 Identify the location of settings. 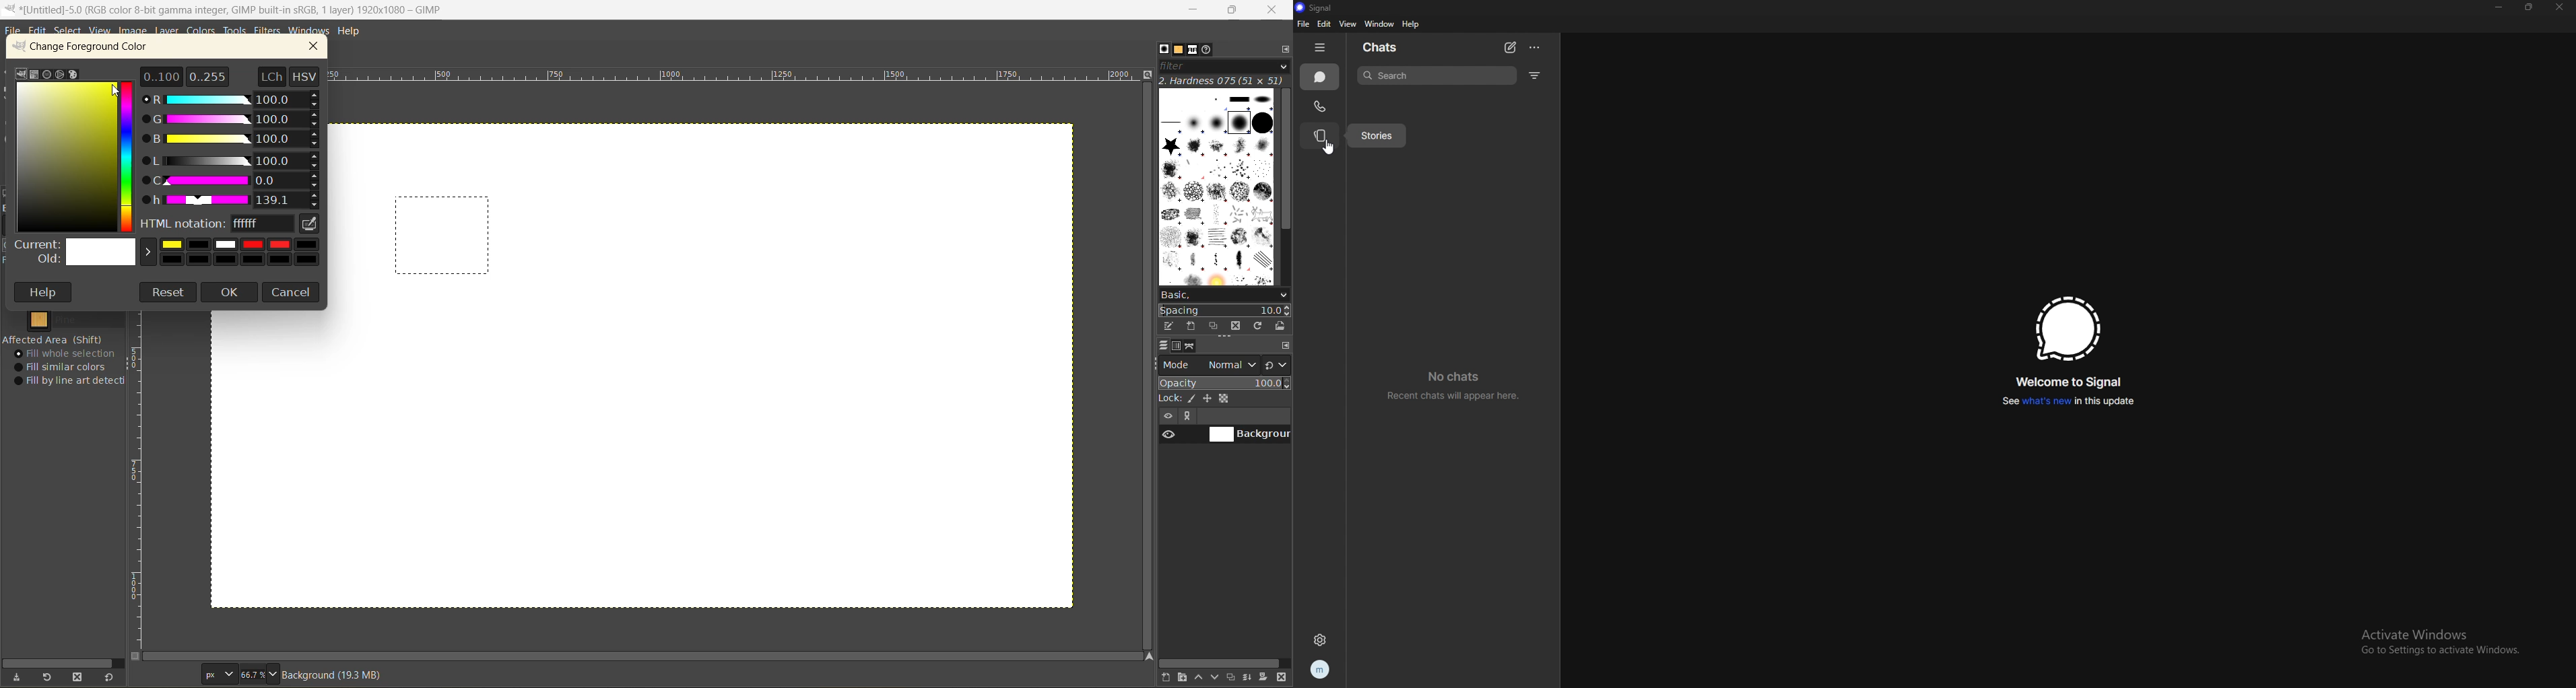
(1320, 641).